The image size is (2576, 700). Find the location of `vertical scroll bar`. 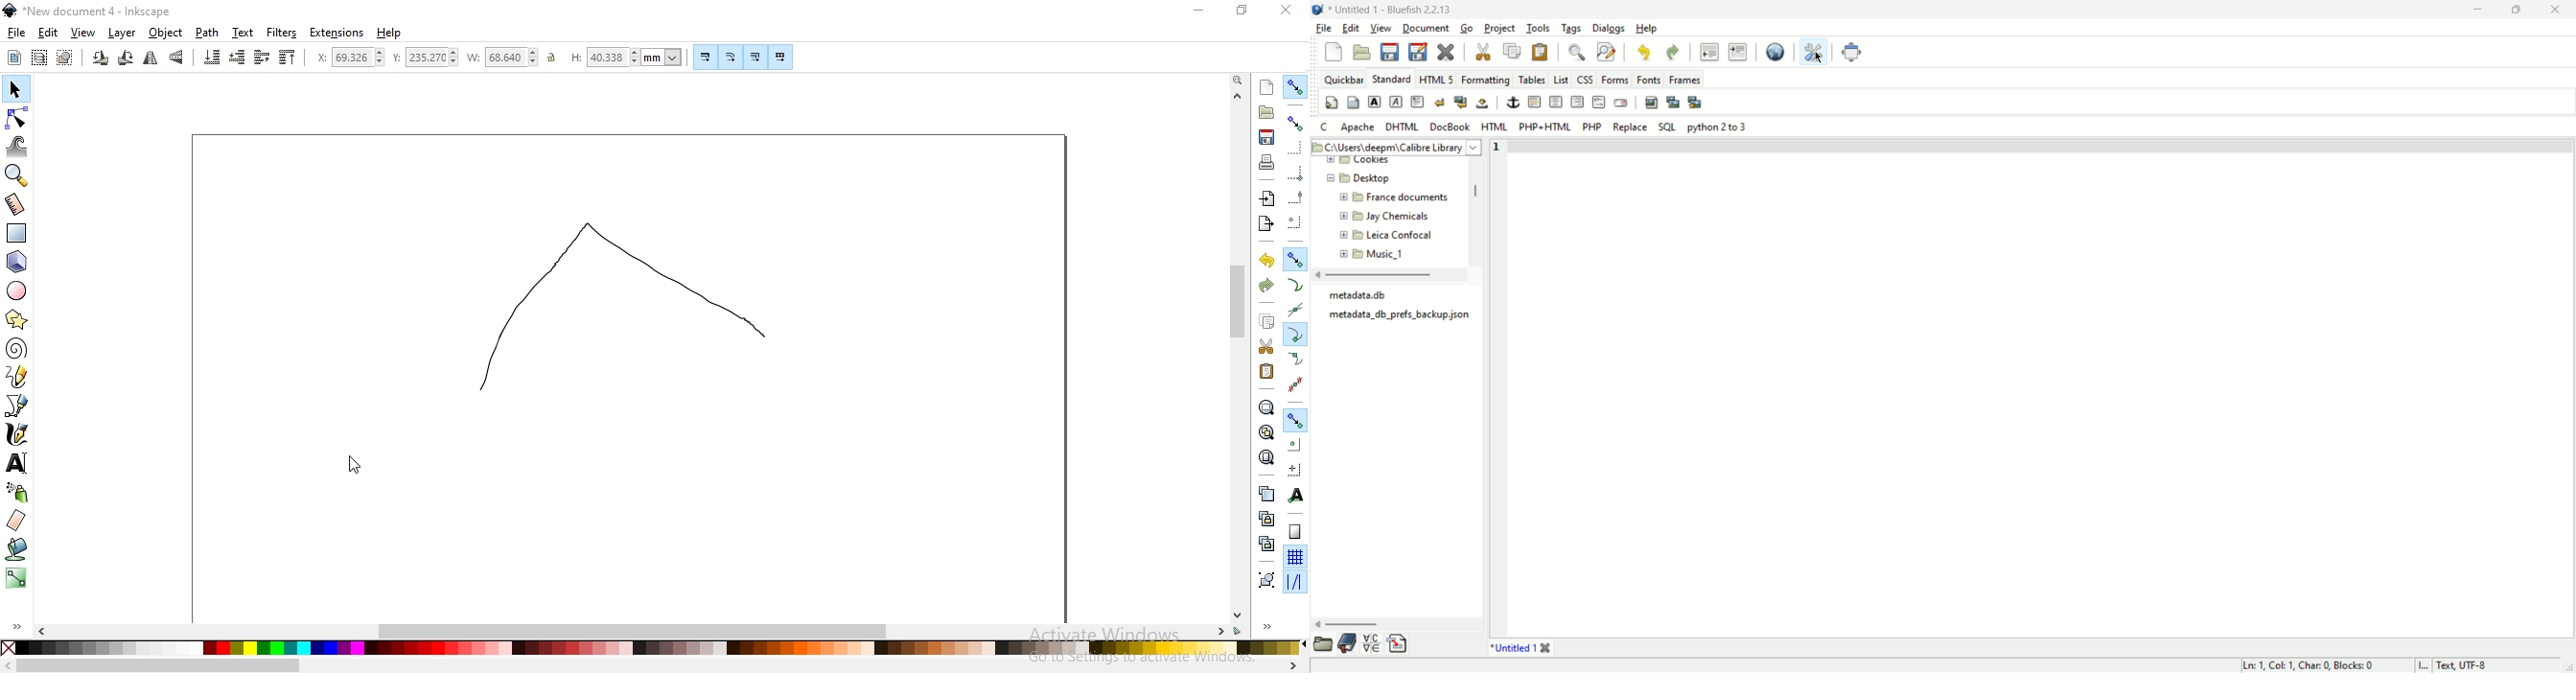

vertical scroll bar is located at coordinates (1477, 193).